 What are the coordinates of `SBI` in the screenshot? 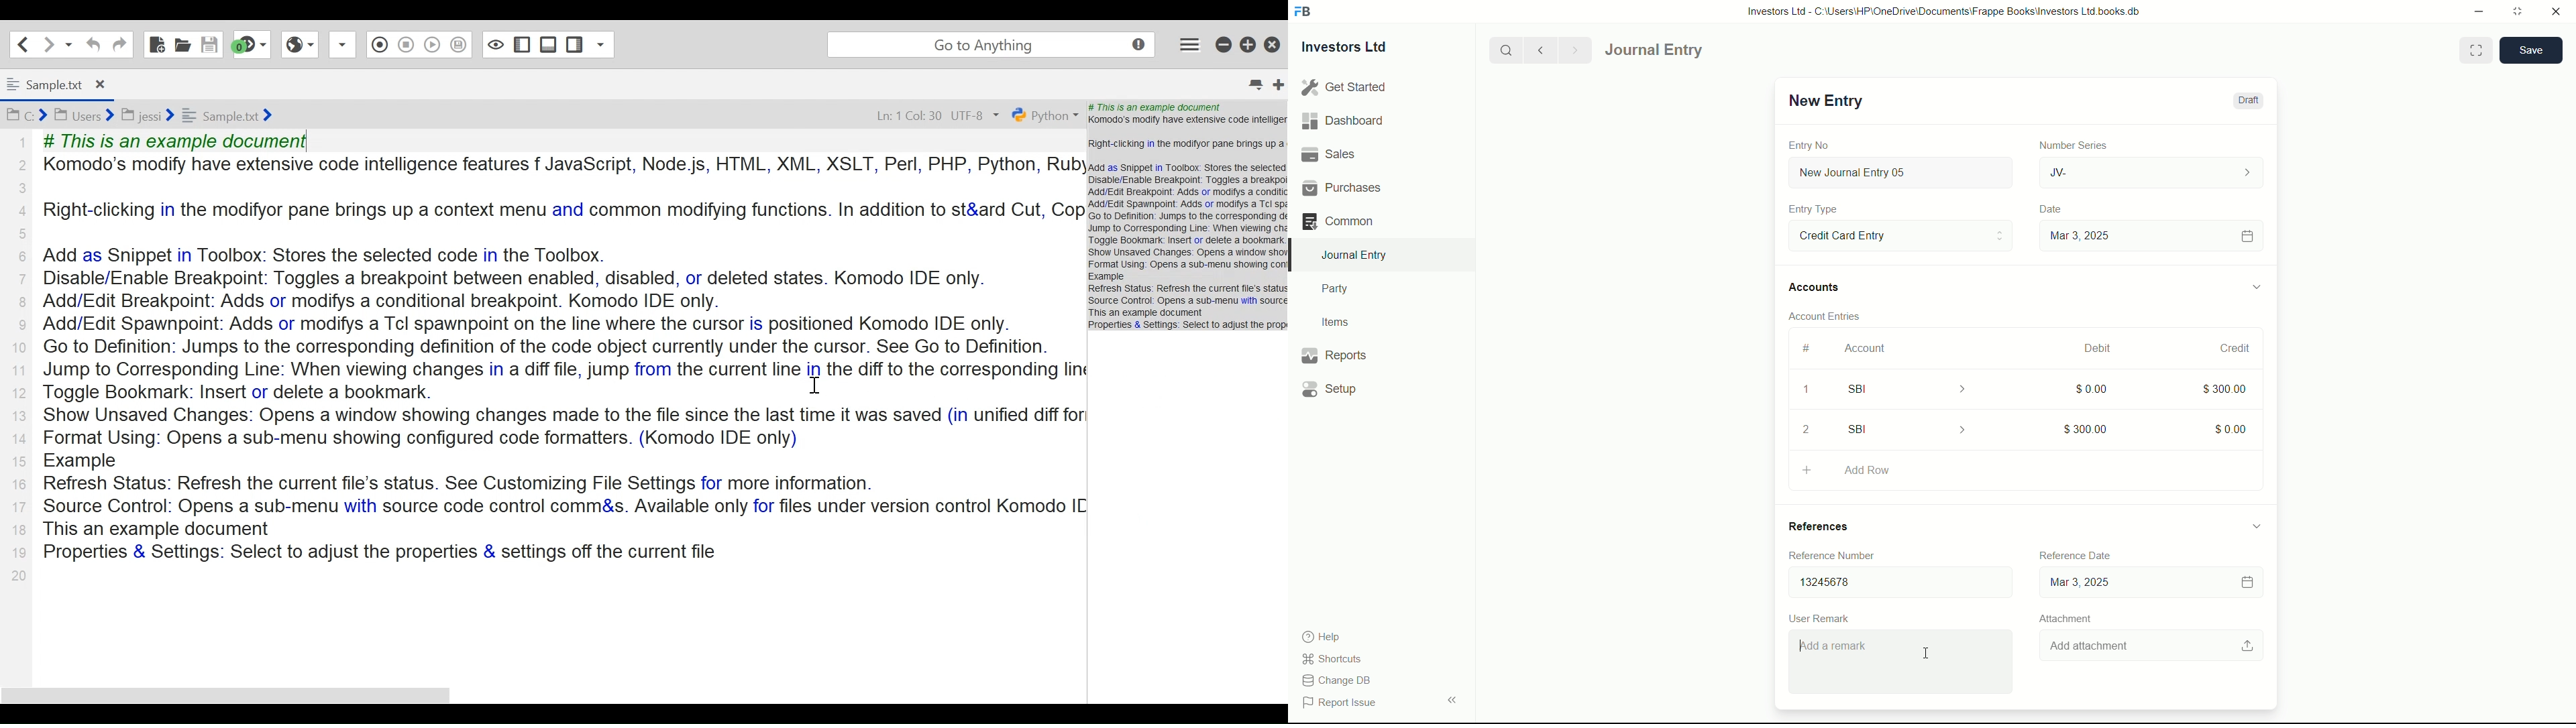 It's located at (1916, 388).